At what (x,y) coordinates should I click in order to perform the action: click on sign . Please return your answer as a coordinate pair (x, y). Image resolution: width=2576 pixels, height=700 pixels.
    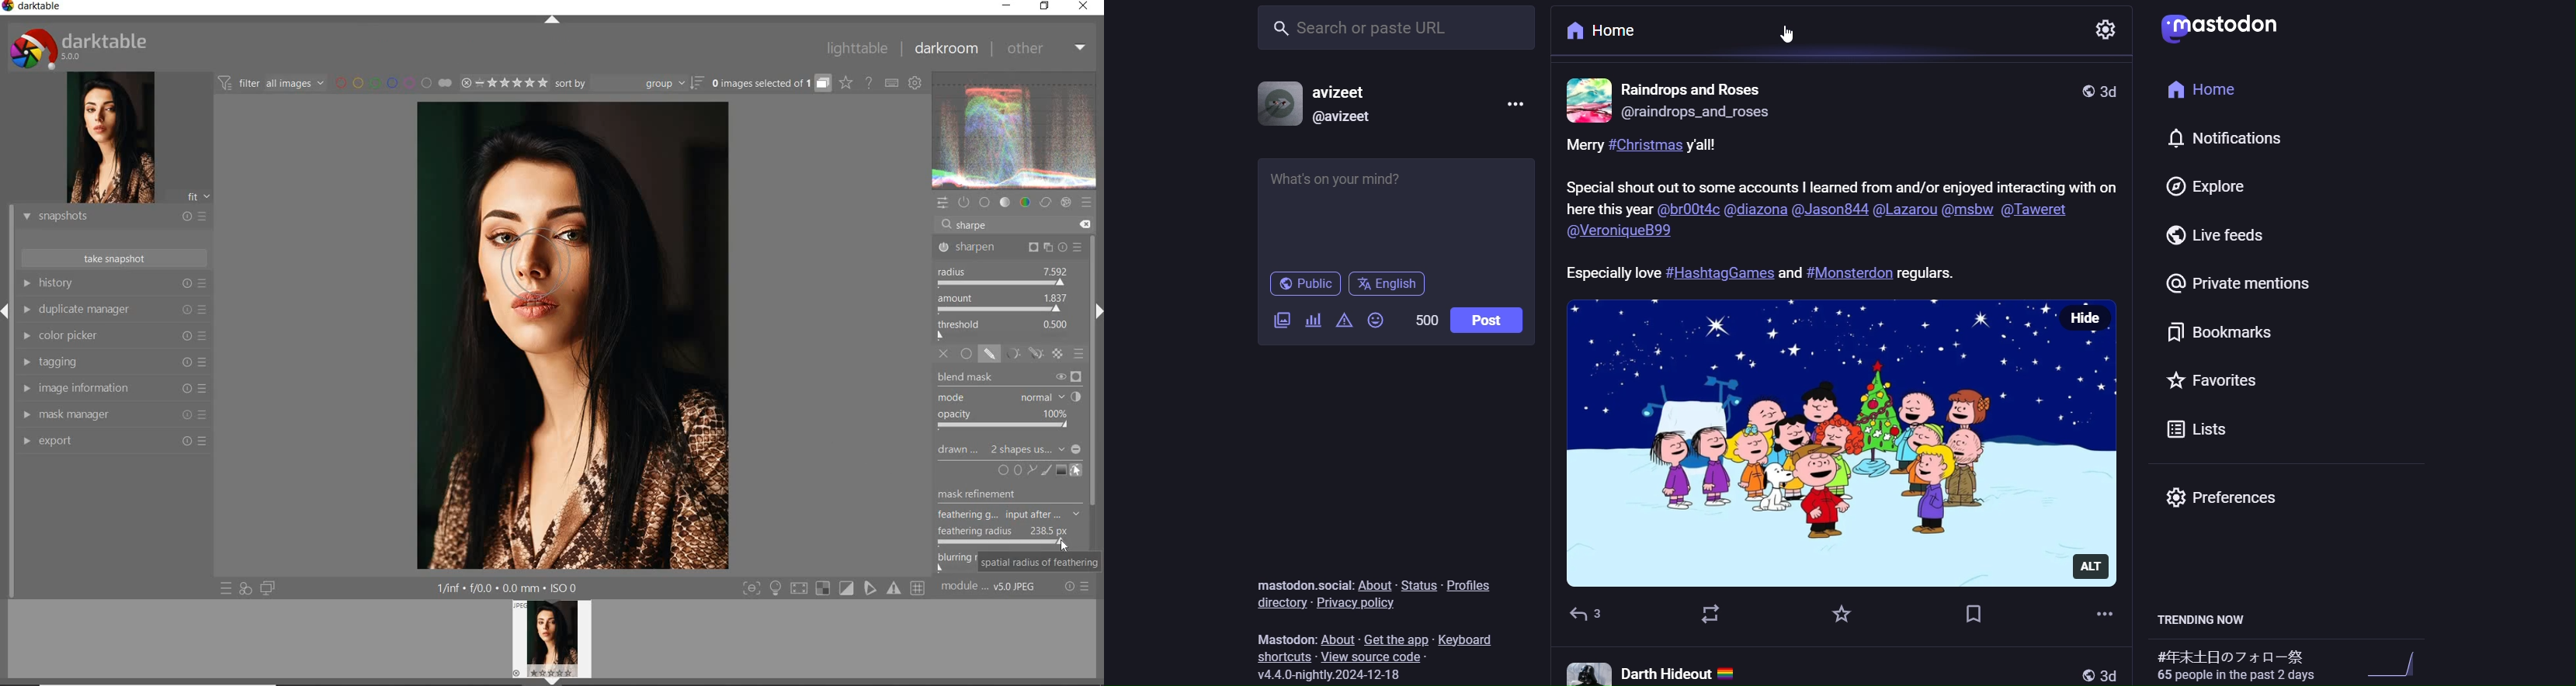
    Looking at the image, I should click on (824, 589).